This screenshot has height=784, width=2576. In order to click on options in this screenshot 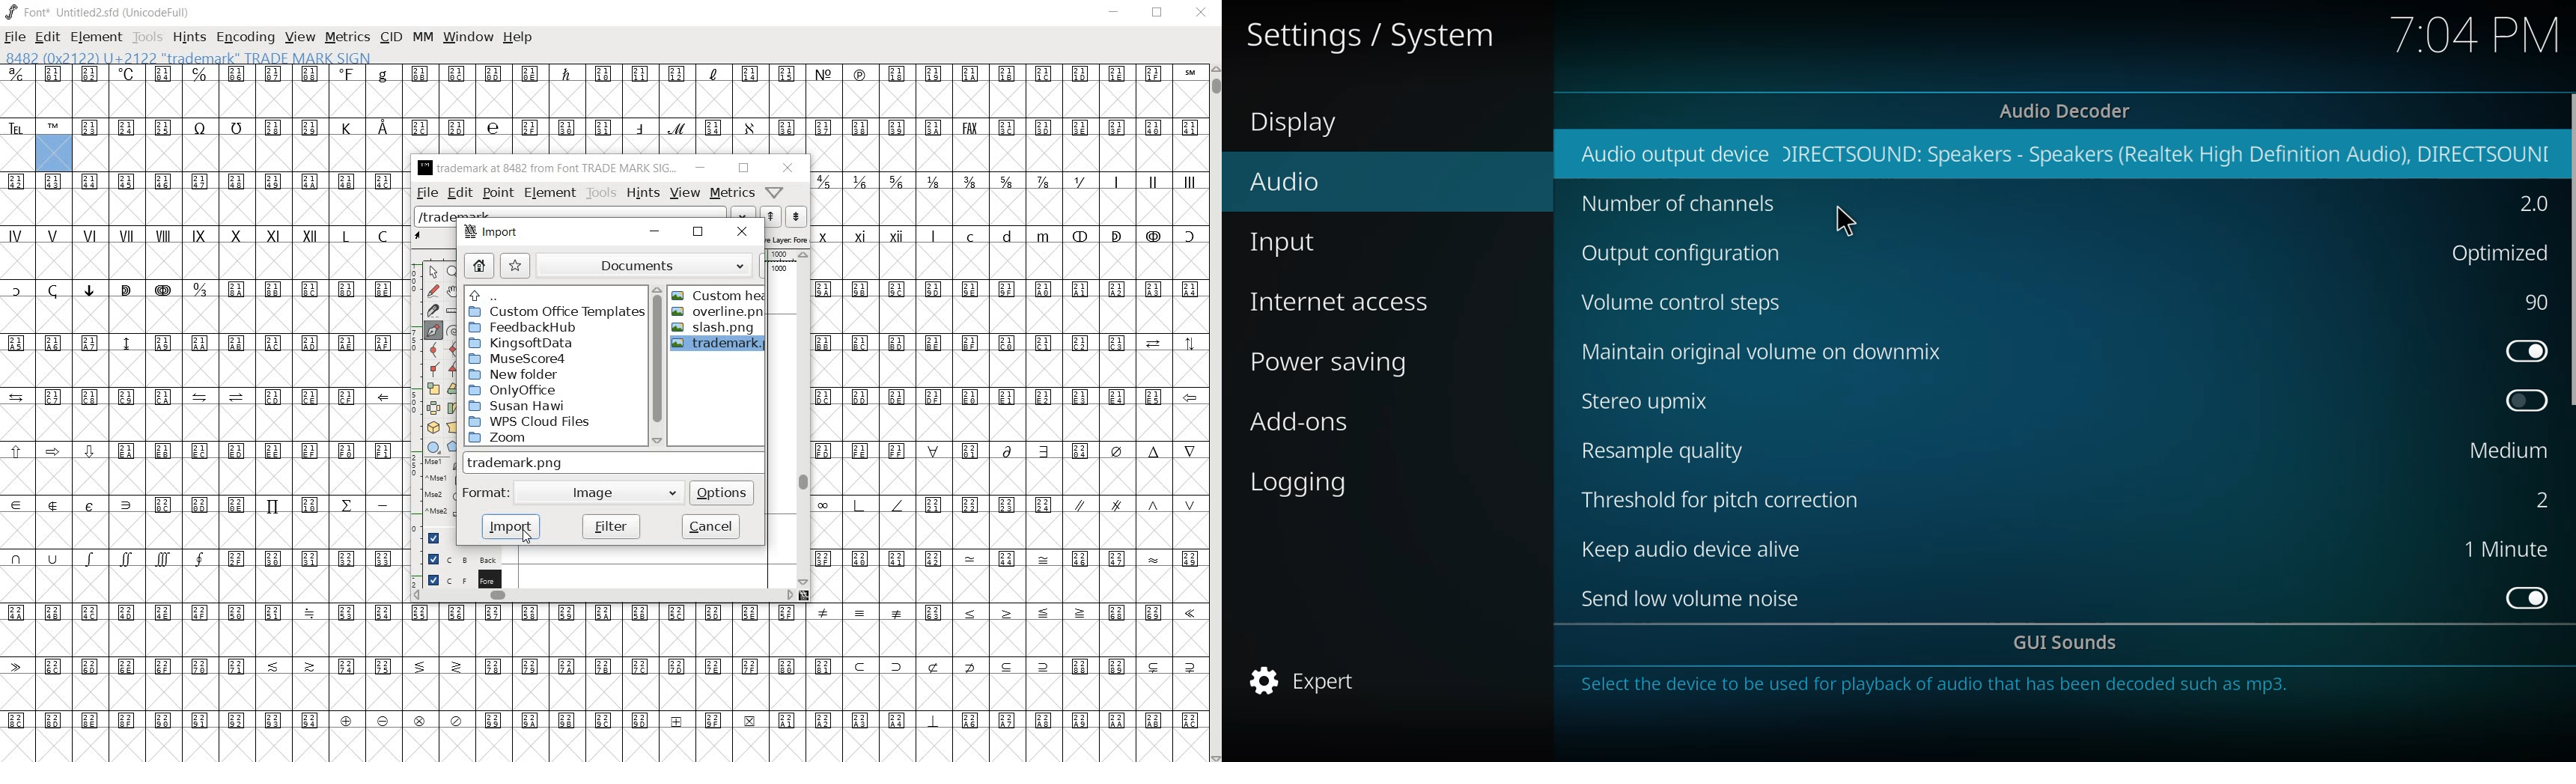, I will do `click(722, 492)`.